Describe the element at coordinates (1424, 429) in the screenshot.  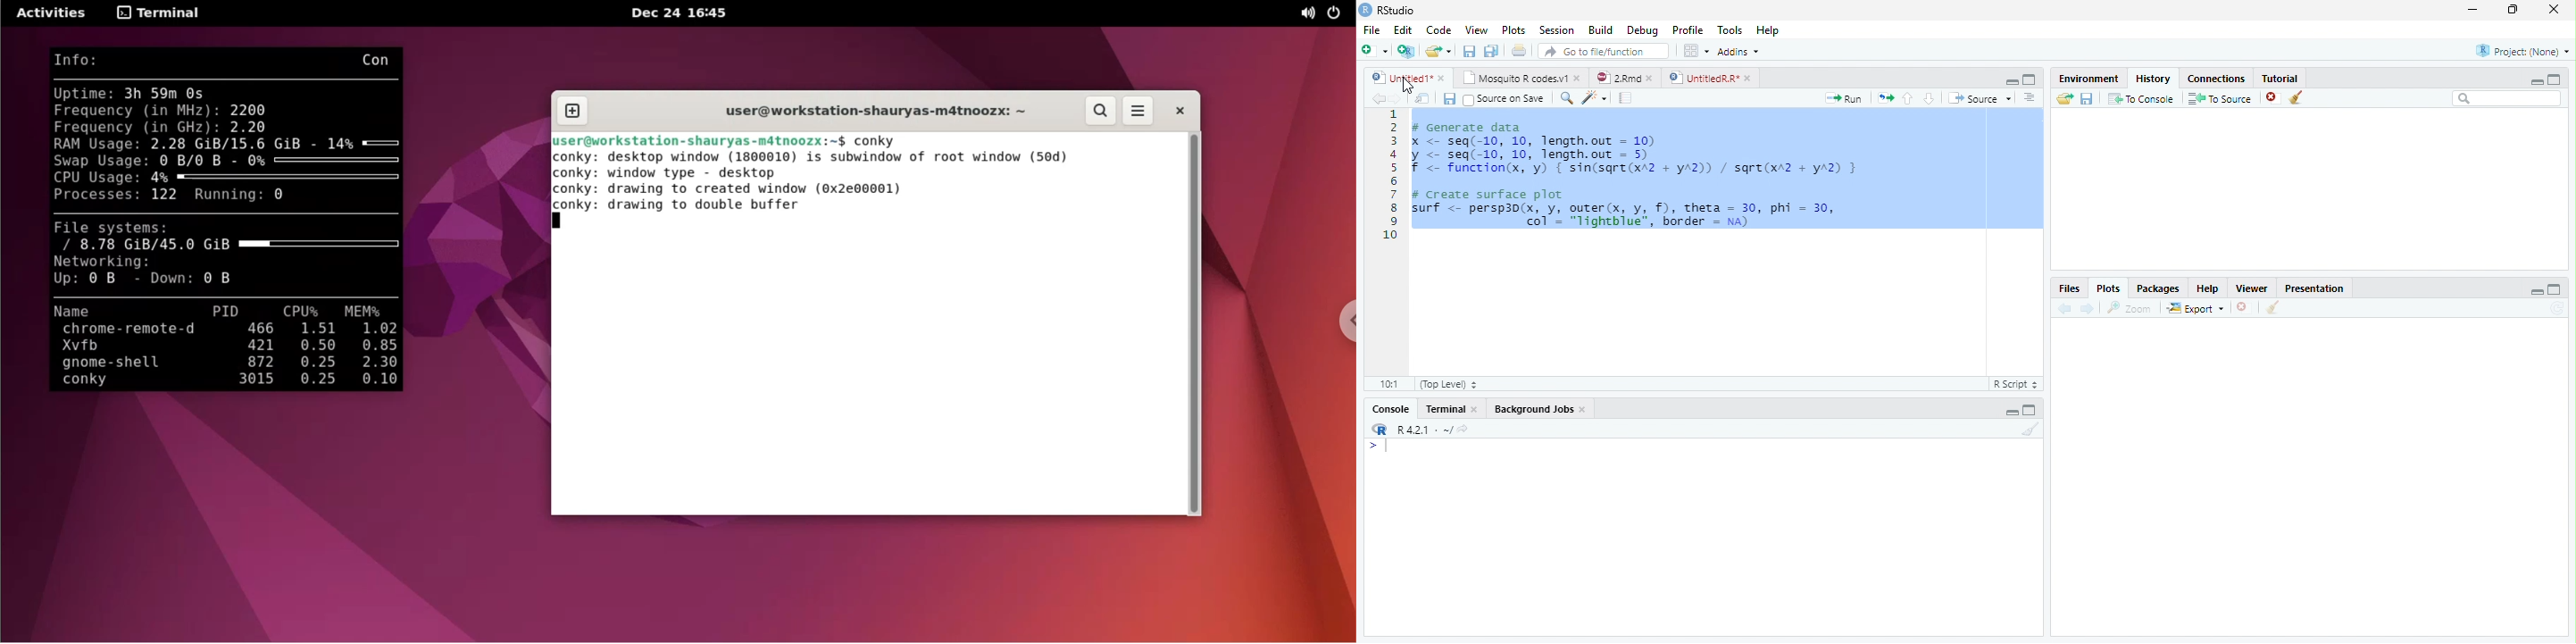
I see `R 4.2.1 . ~/` at that location.